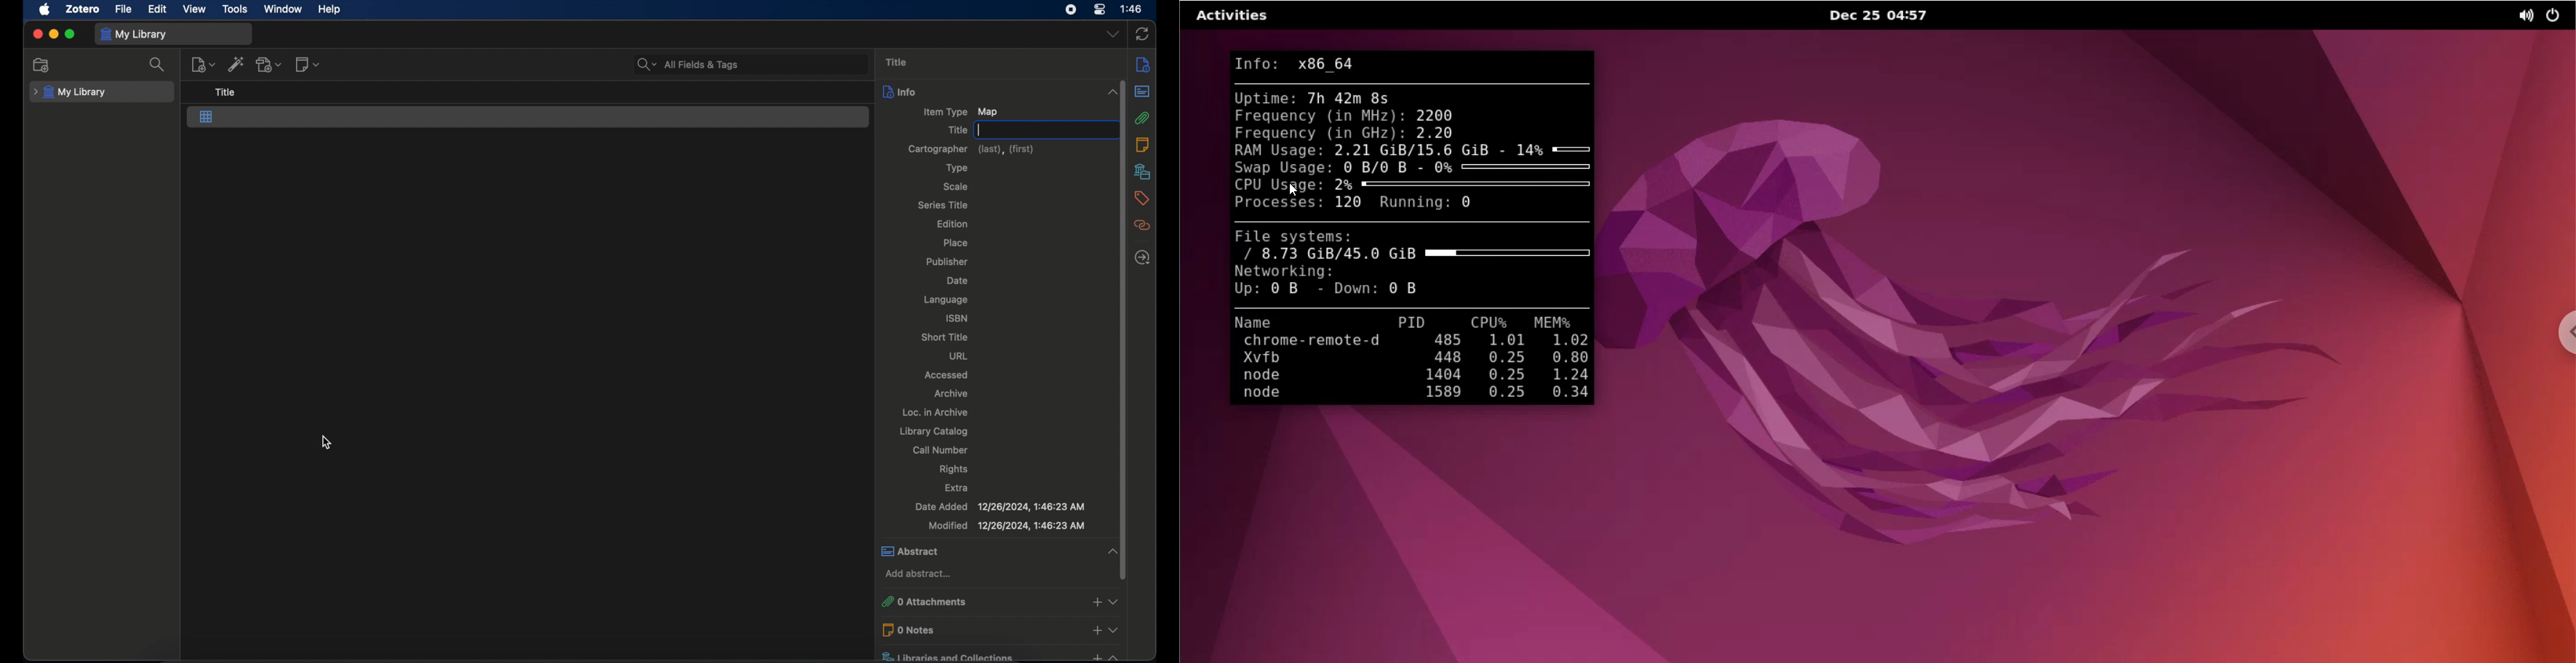 The height and width of the screenshot is (672, 2576). What do you see at coordinates (921, 575) in the screenshot?
I see `add abstract` at bounding box center [921, 575].